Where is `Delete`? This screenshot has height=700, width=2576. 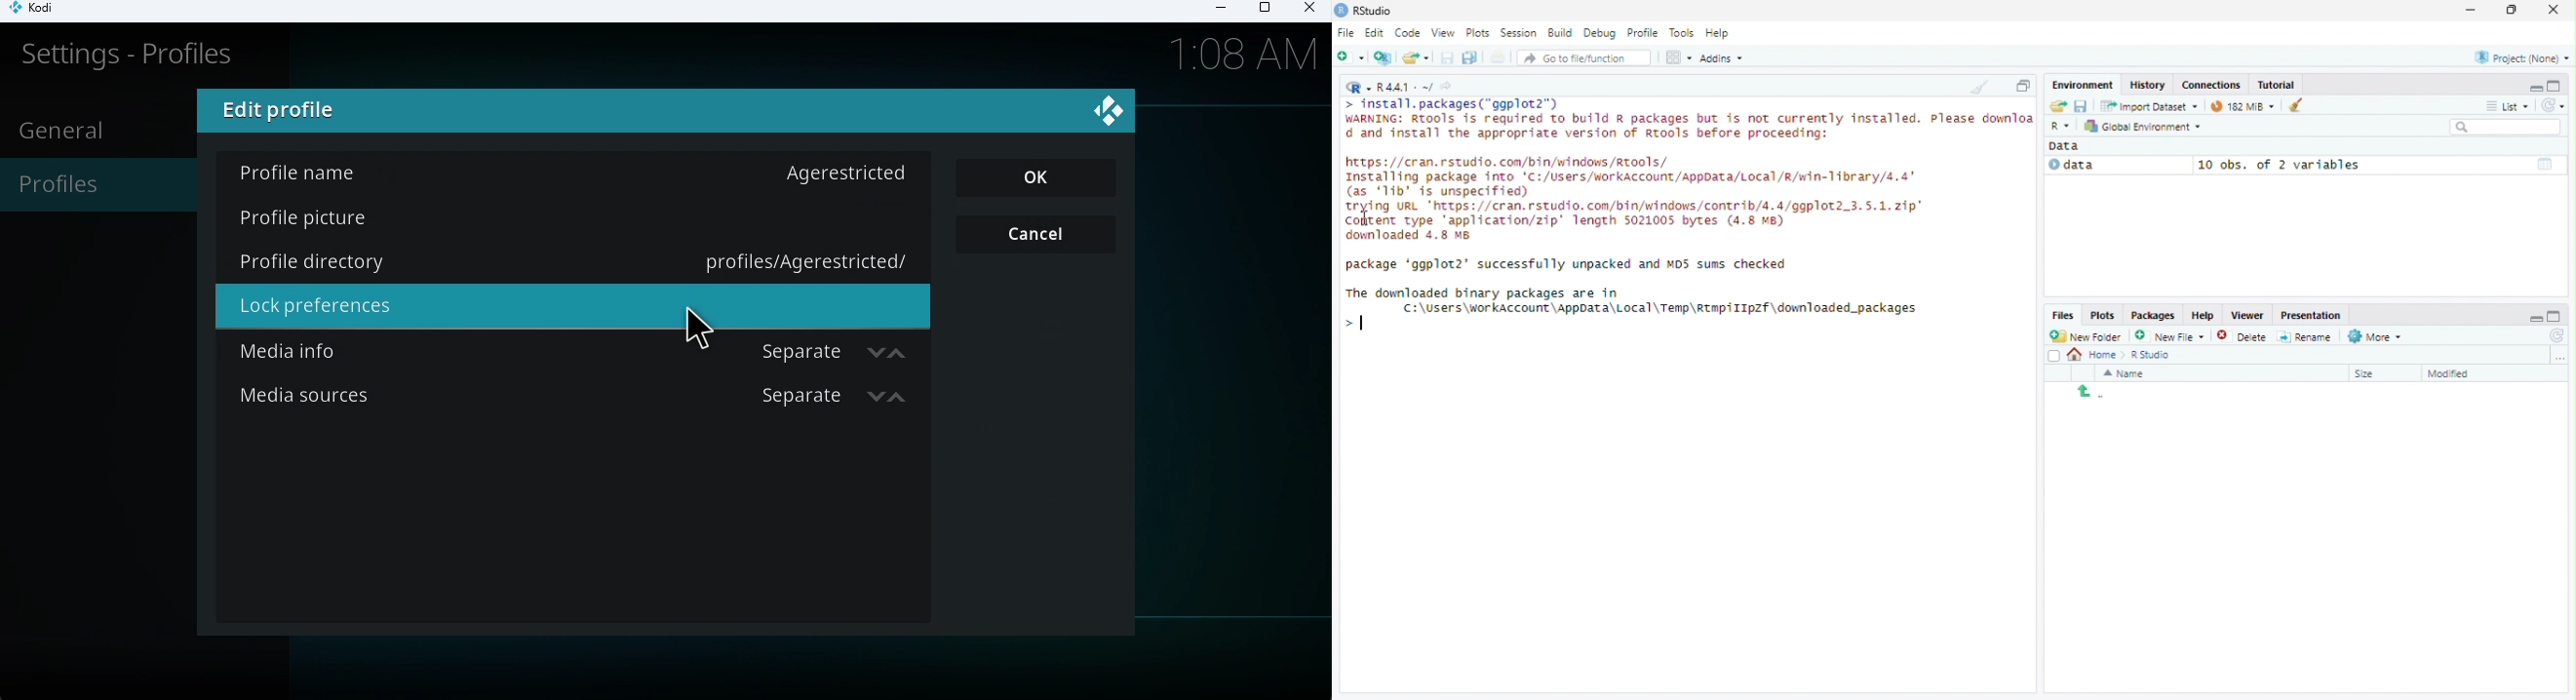 Delete is located at coordinates (2243, 335).